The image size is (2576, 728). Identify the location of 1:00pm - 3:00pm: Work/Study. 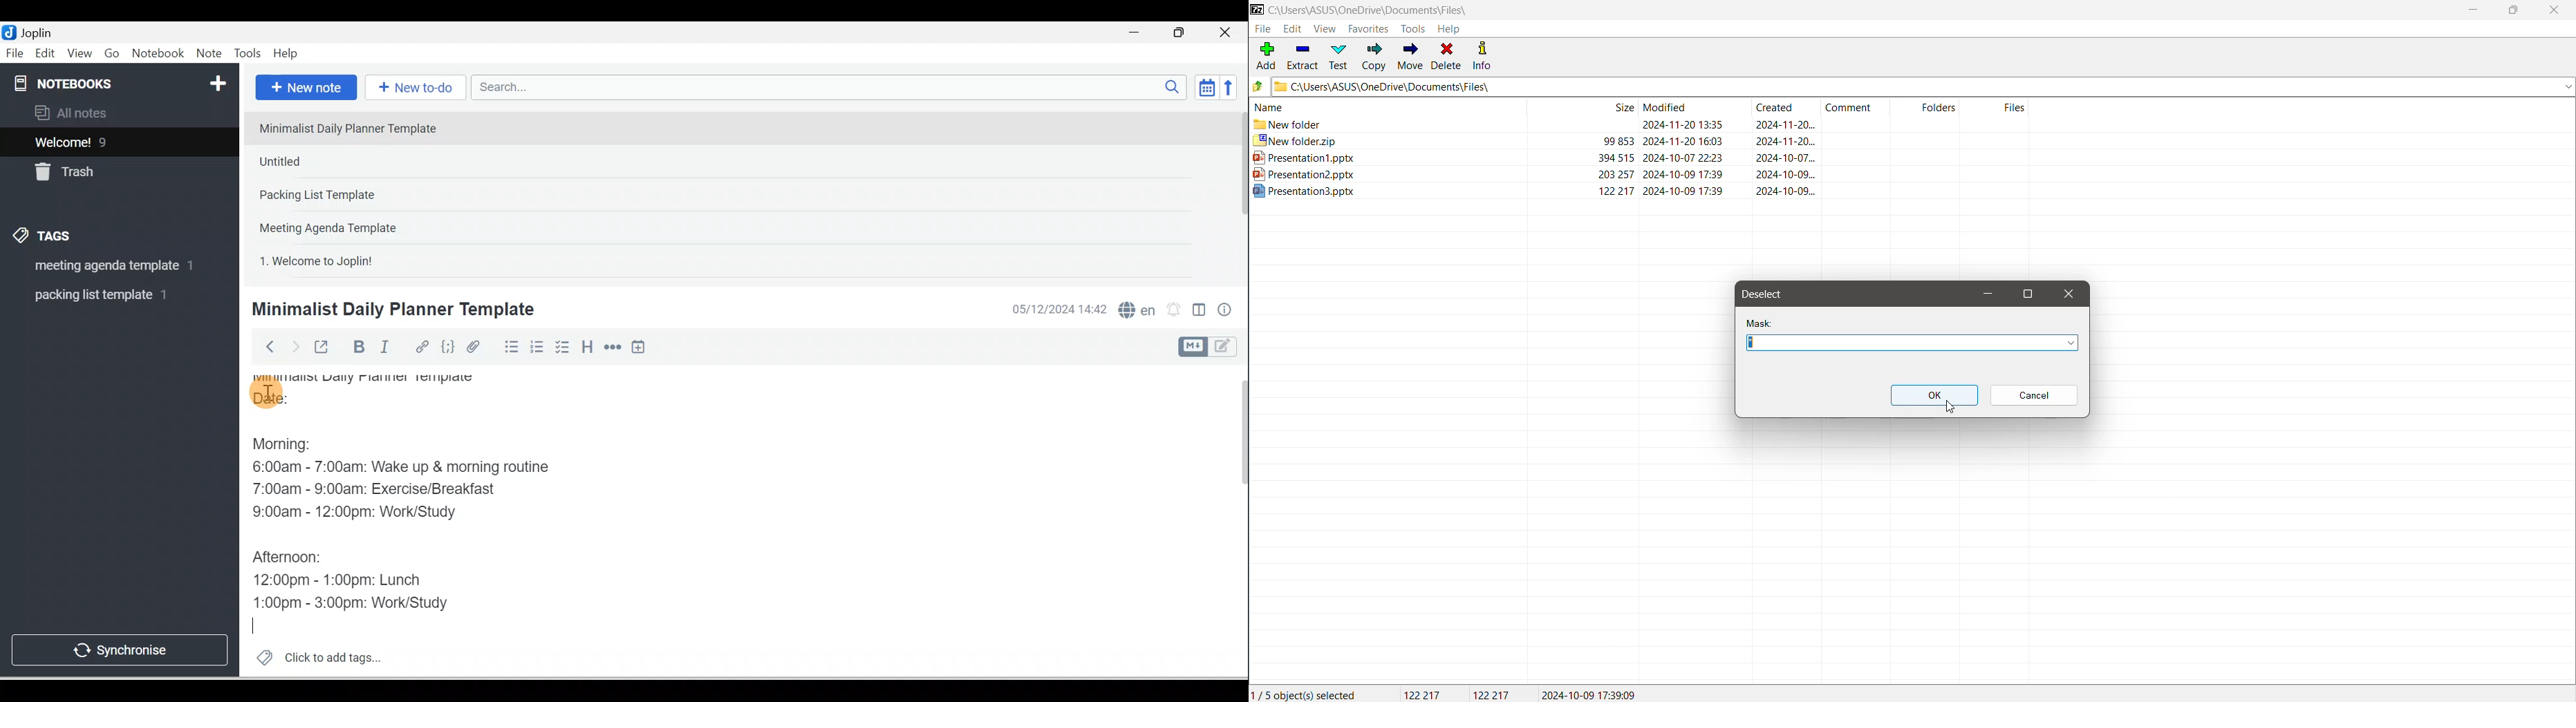
(353, 604).